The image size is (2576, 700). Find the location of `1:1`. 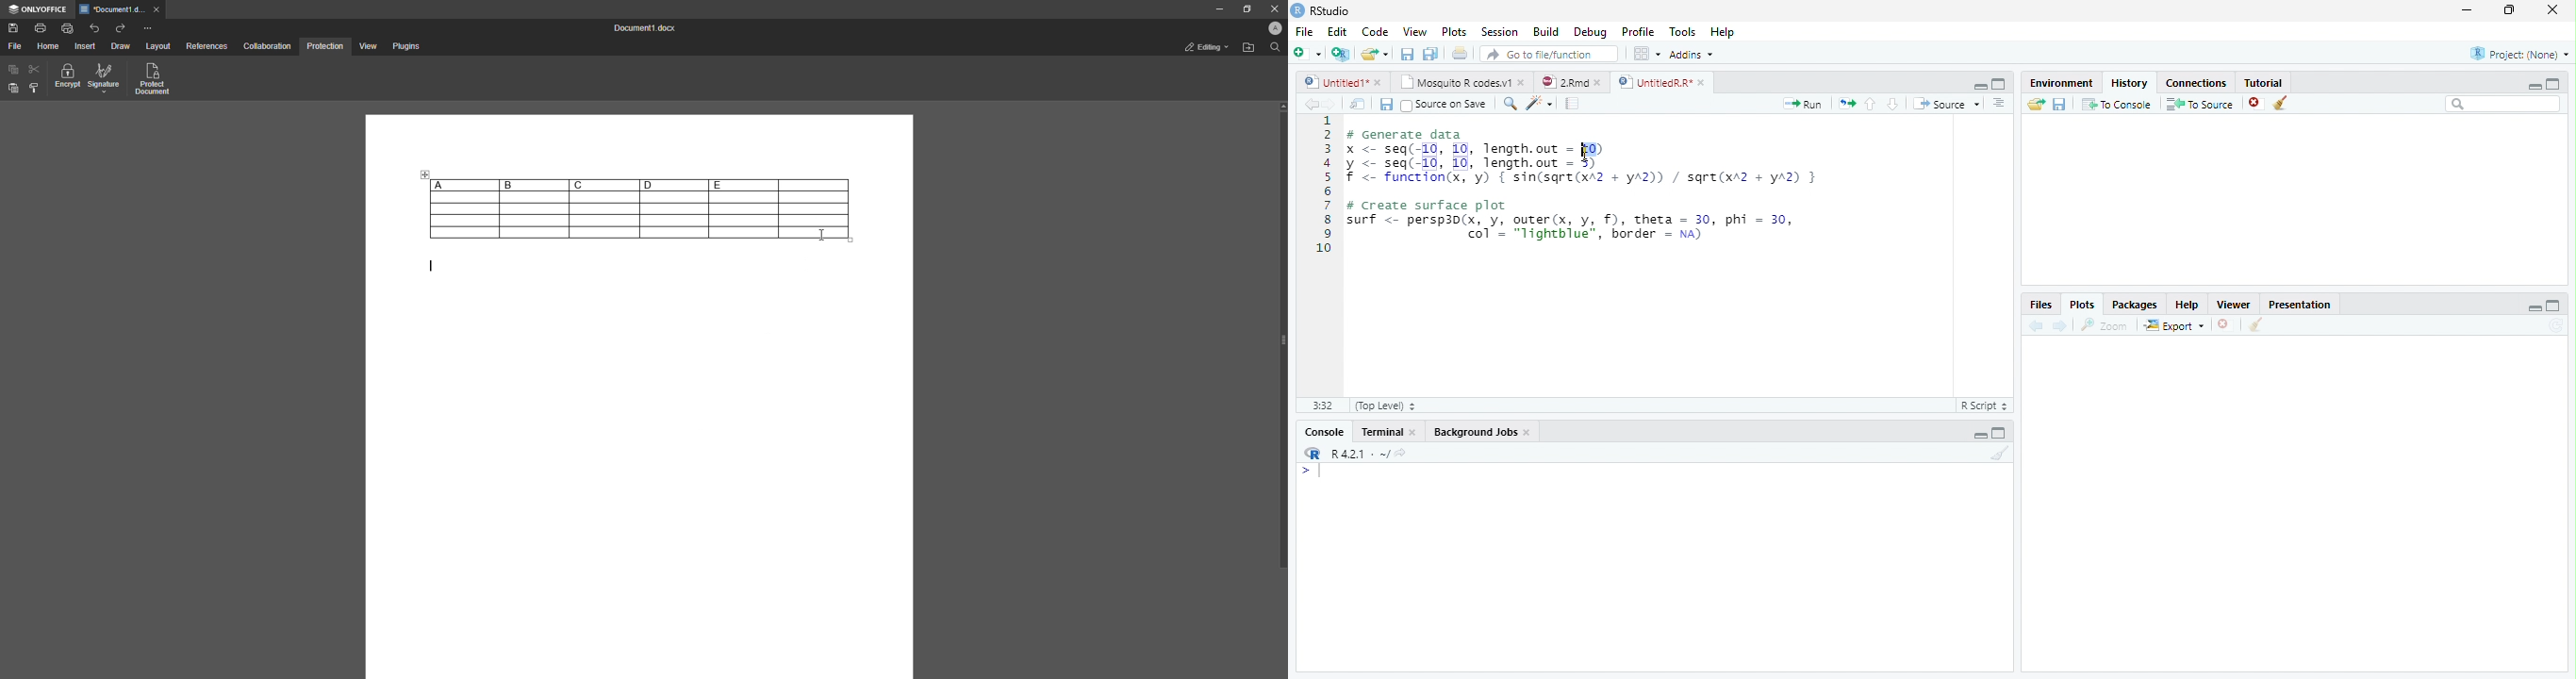

1:1 is located at coordinates (1323, 406).